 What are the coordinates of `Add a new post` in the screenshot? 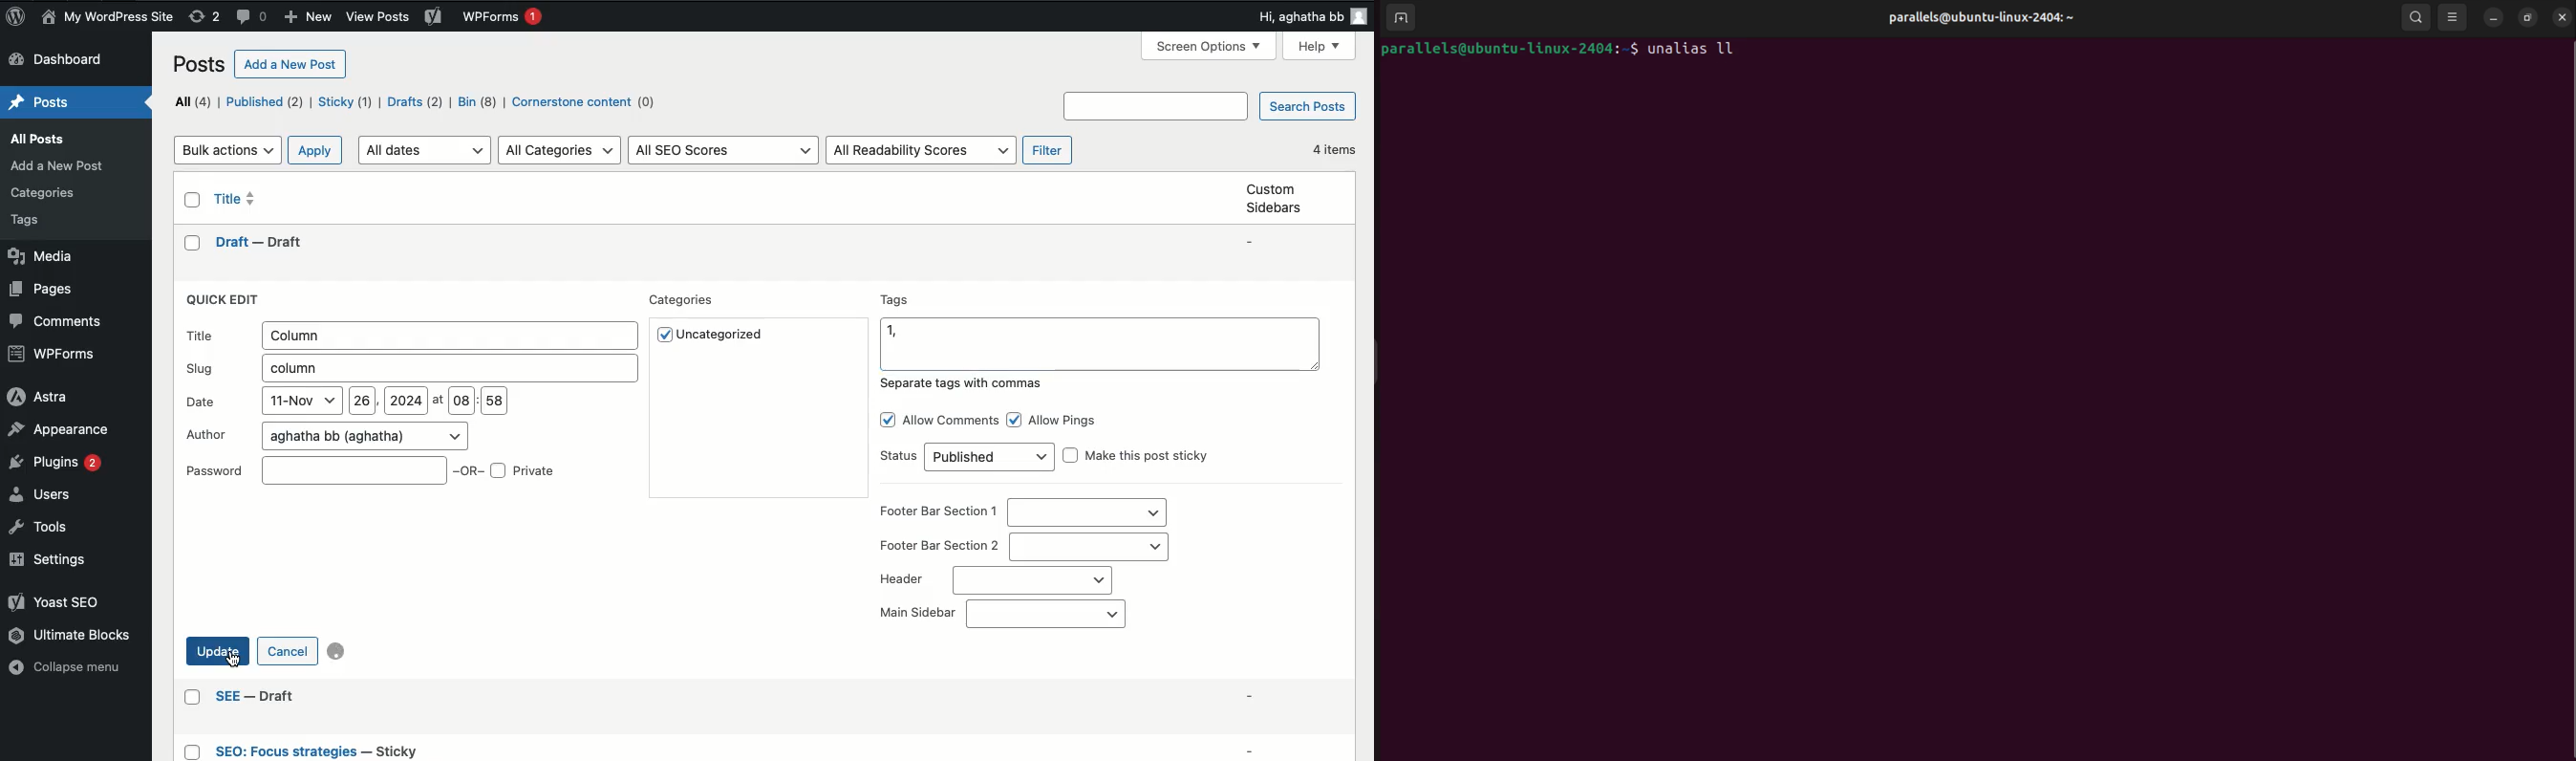 It's located at (290, 64).